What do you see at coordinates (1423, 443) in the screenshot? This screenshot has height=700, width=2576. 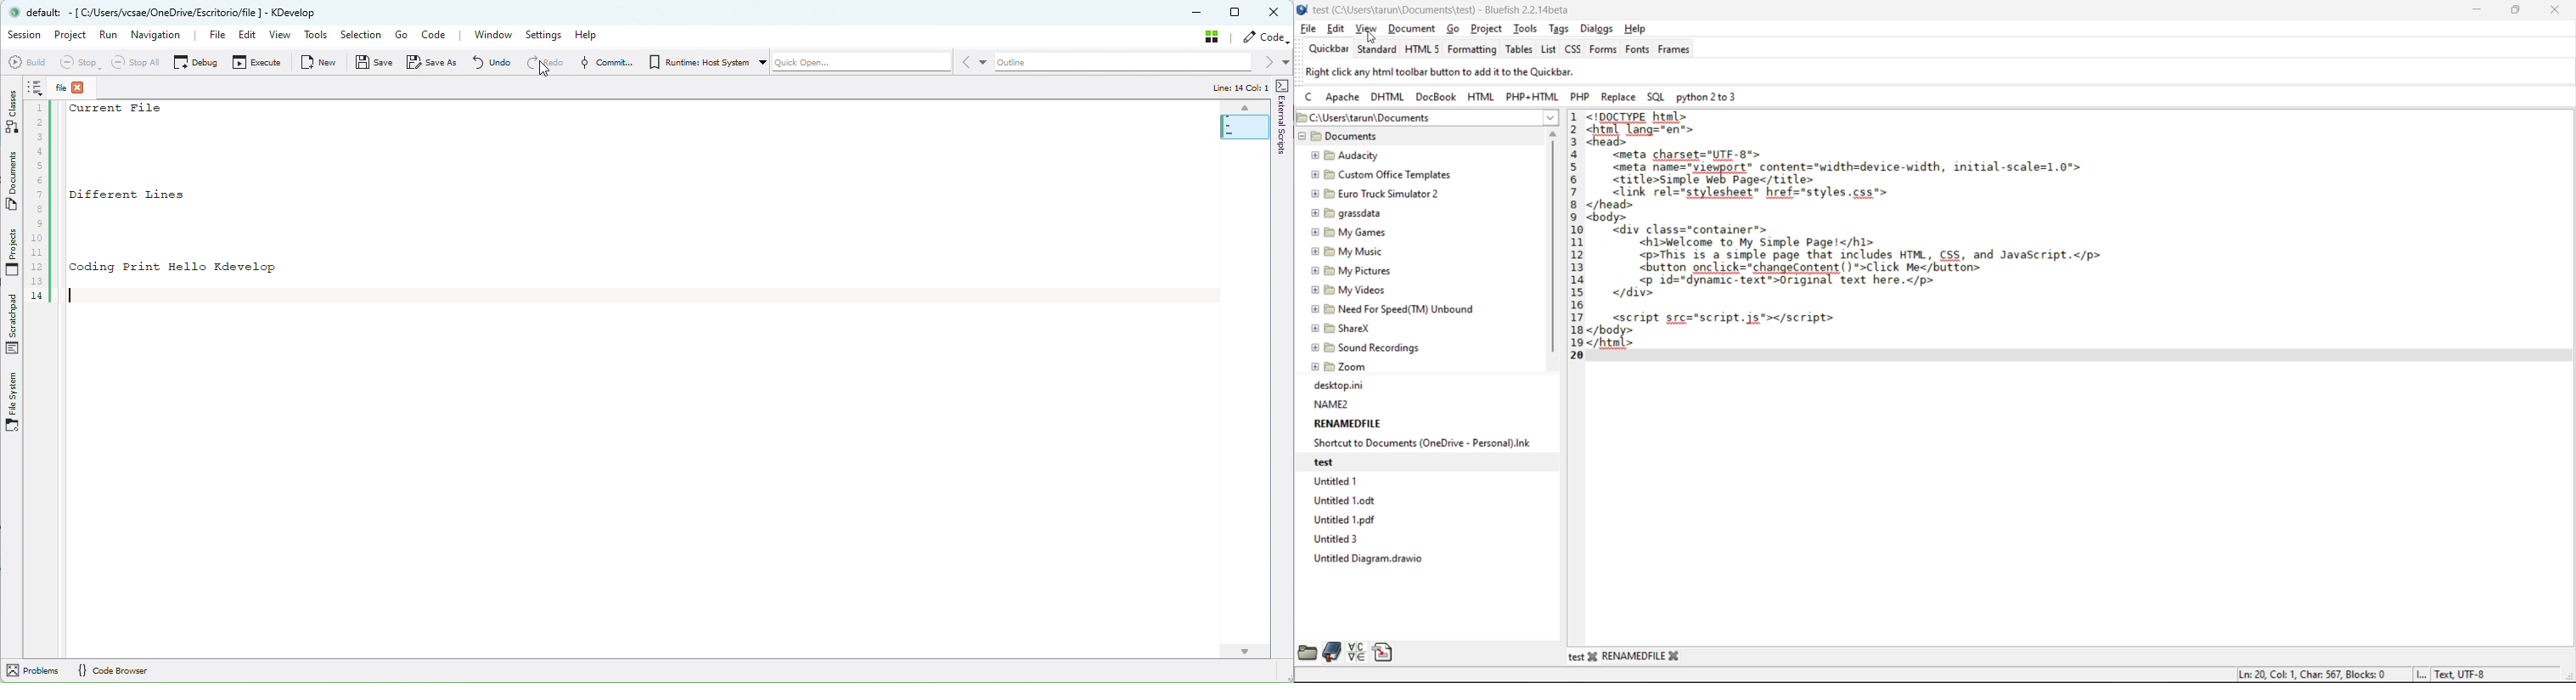 I see `Shortcut to Documents (OneDrive - Personal).Ink` at bounding box center [1423, 443].